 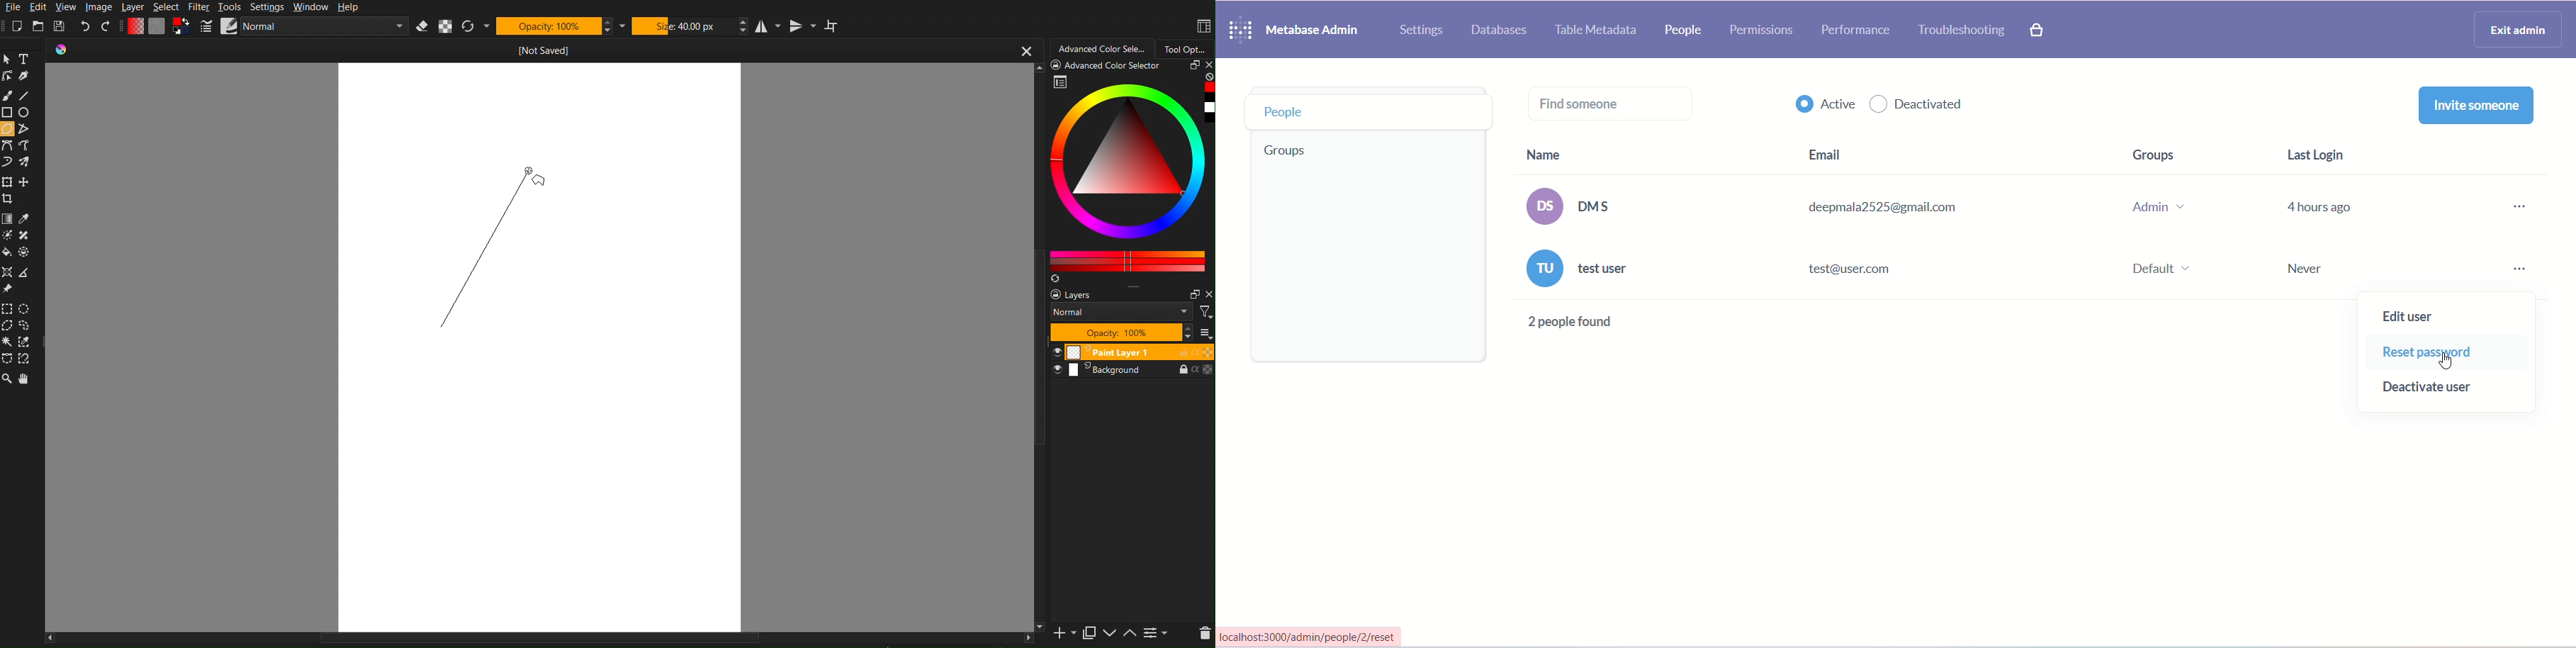 I want to click on delete layer, so click(x=1204, y=633).